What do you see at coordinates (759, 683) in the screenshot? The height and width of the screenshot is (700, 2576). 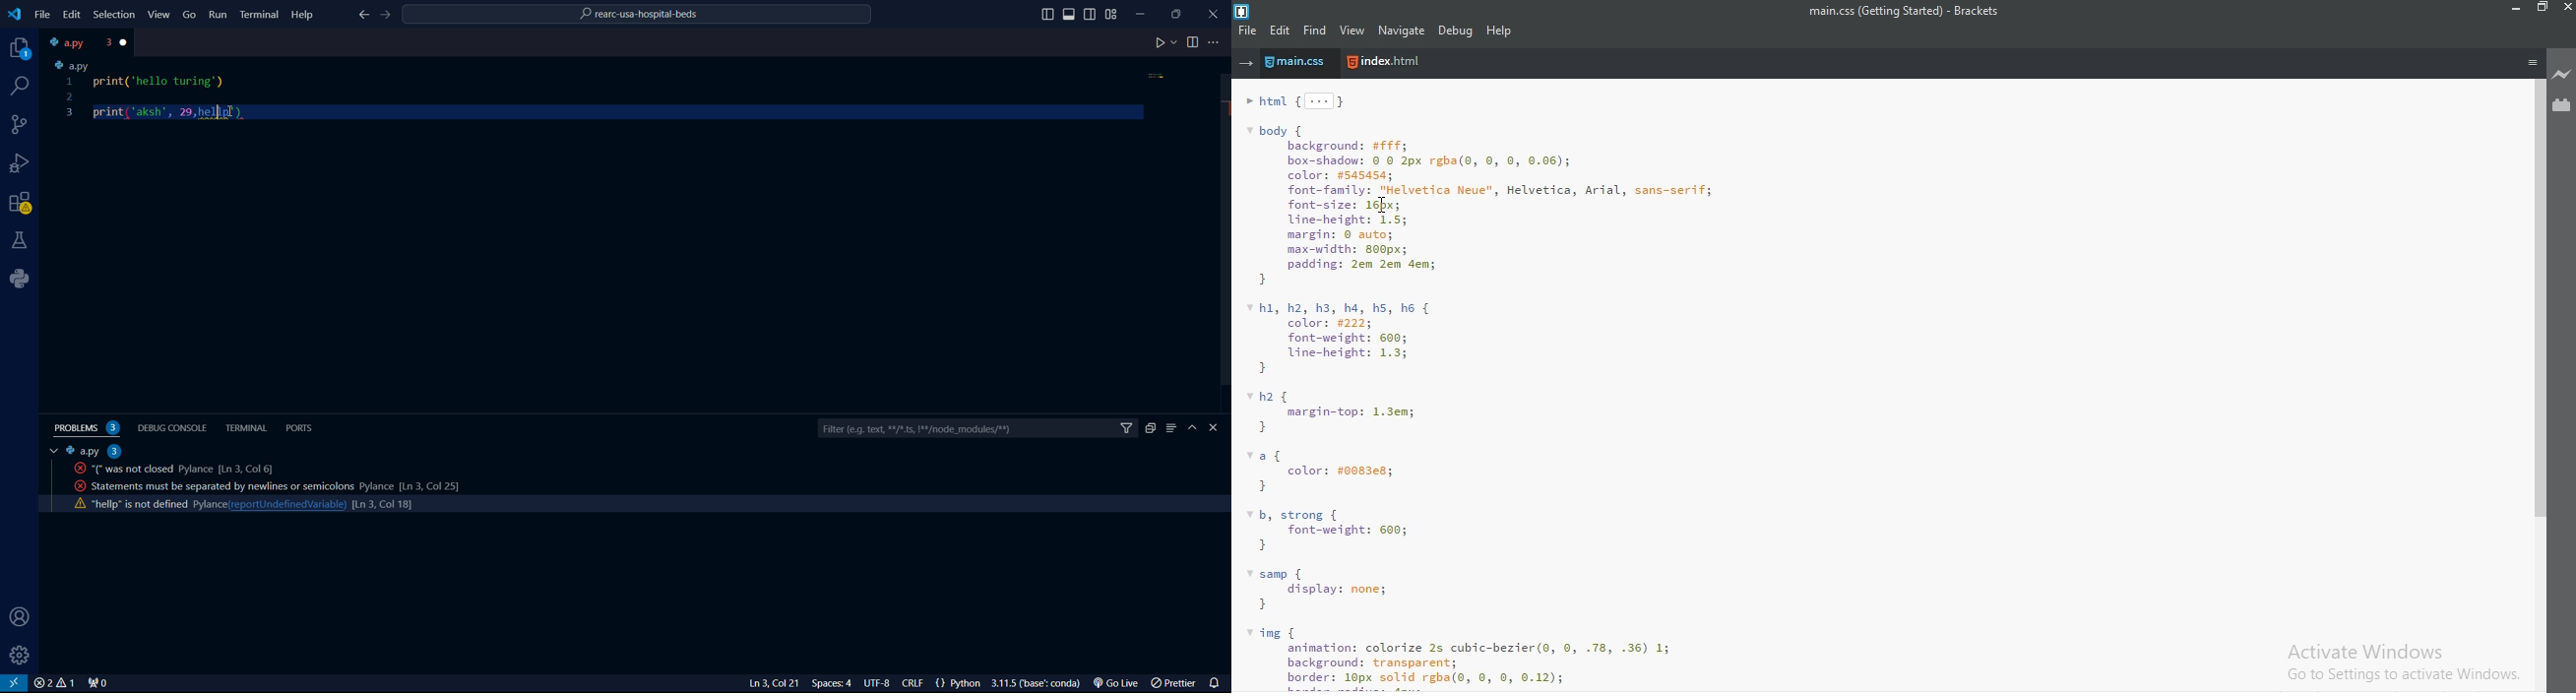 I see `Ln 3 Col 23` at bounding box center [759, 683].